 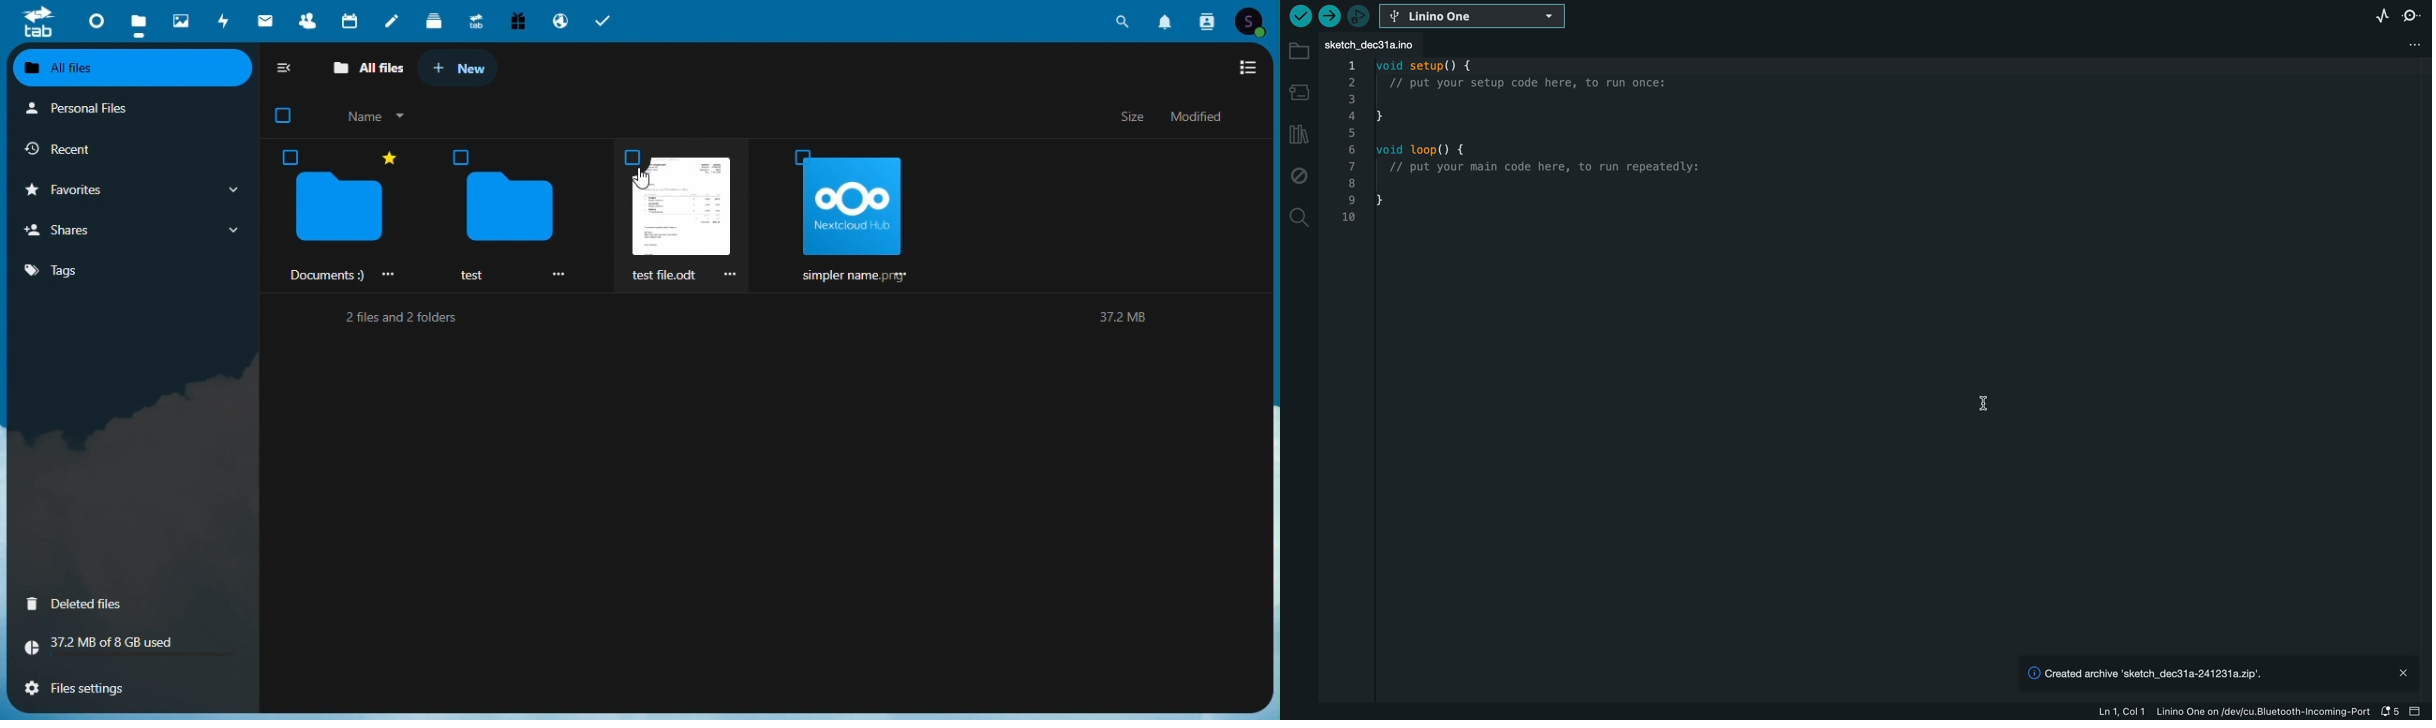 What do you see at coordinates (395, 22) in the screenshot?
I see `Notes ` at bounding box center [395, 22].